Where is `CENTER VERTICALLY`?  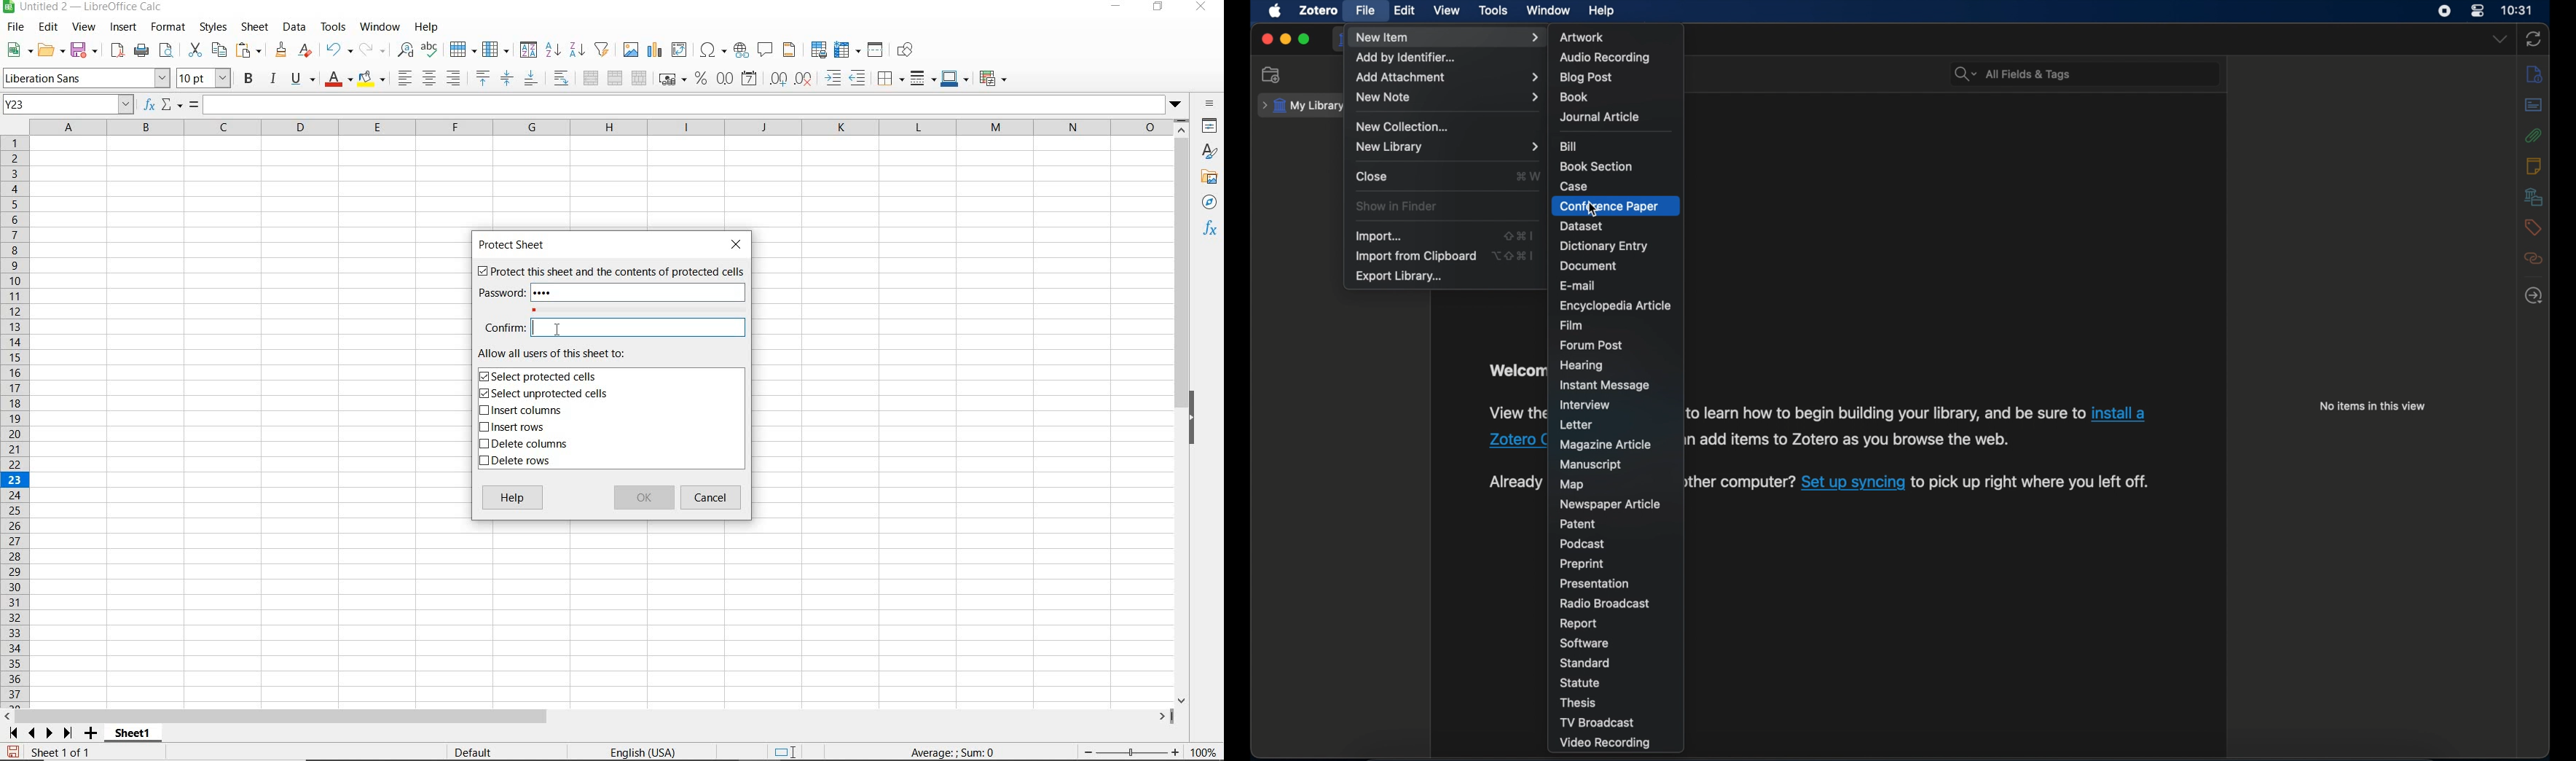
CENTER VERTICALLY is located at coordinates (507, 80).